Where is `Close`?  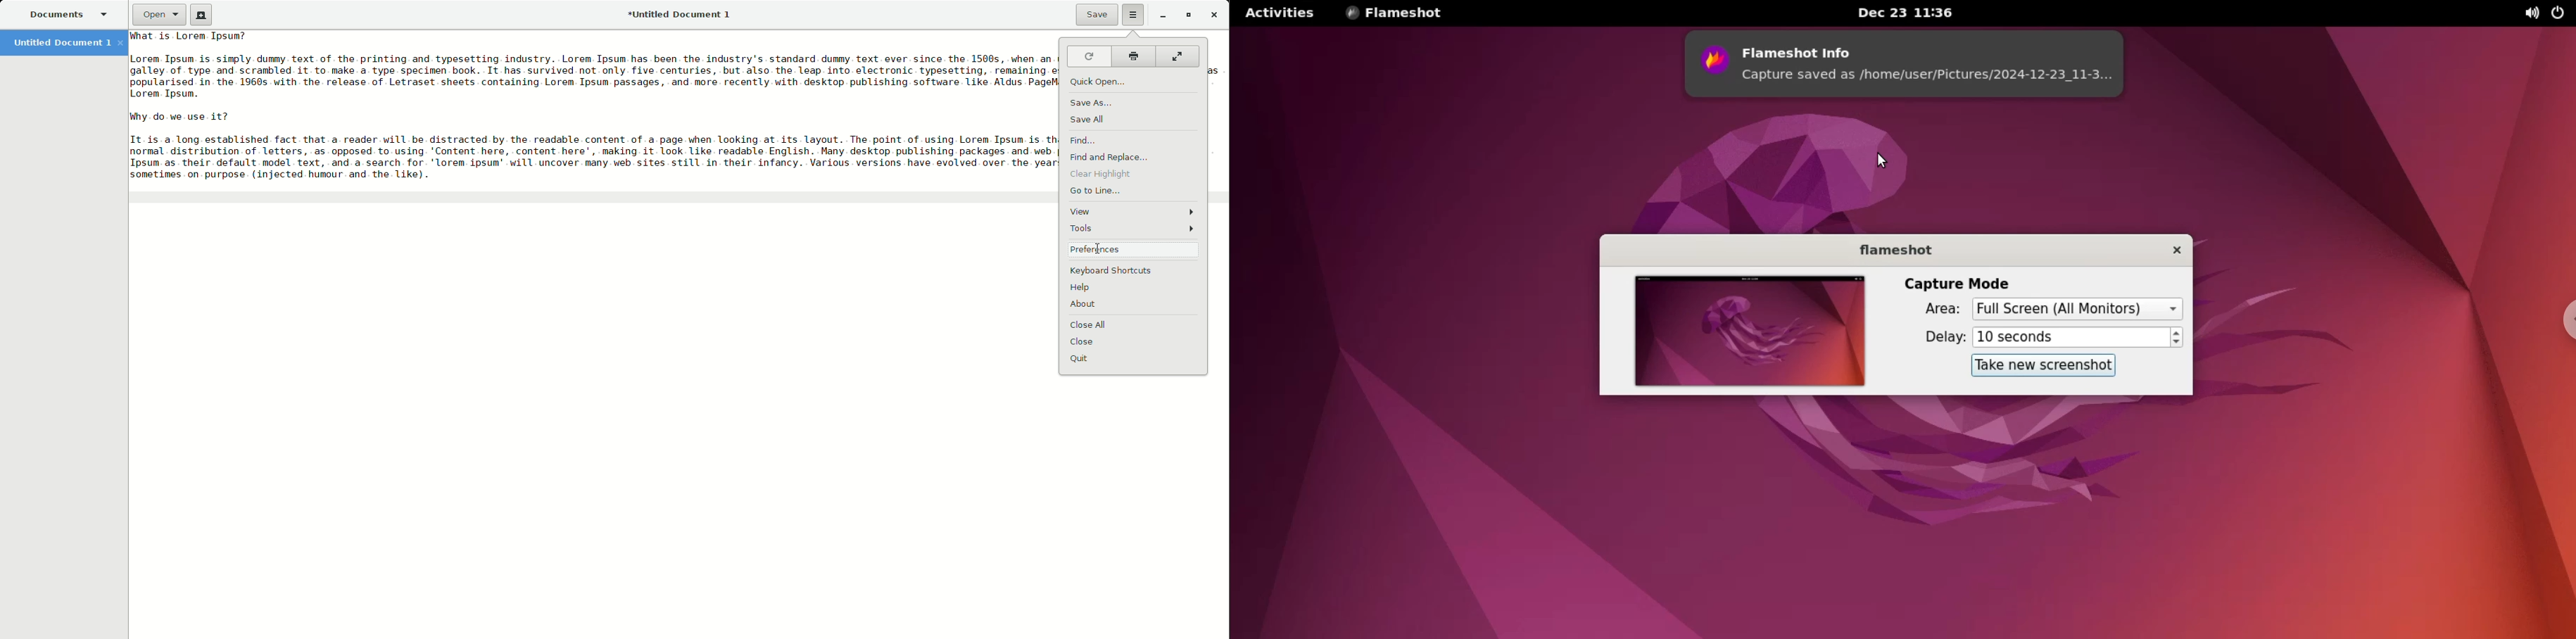 Close is located at coordinates (1092, 325).